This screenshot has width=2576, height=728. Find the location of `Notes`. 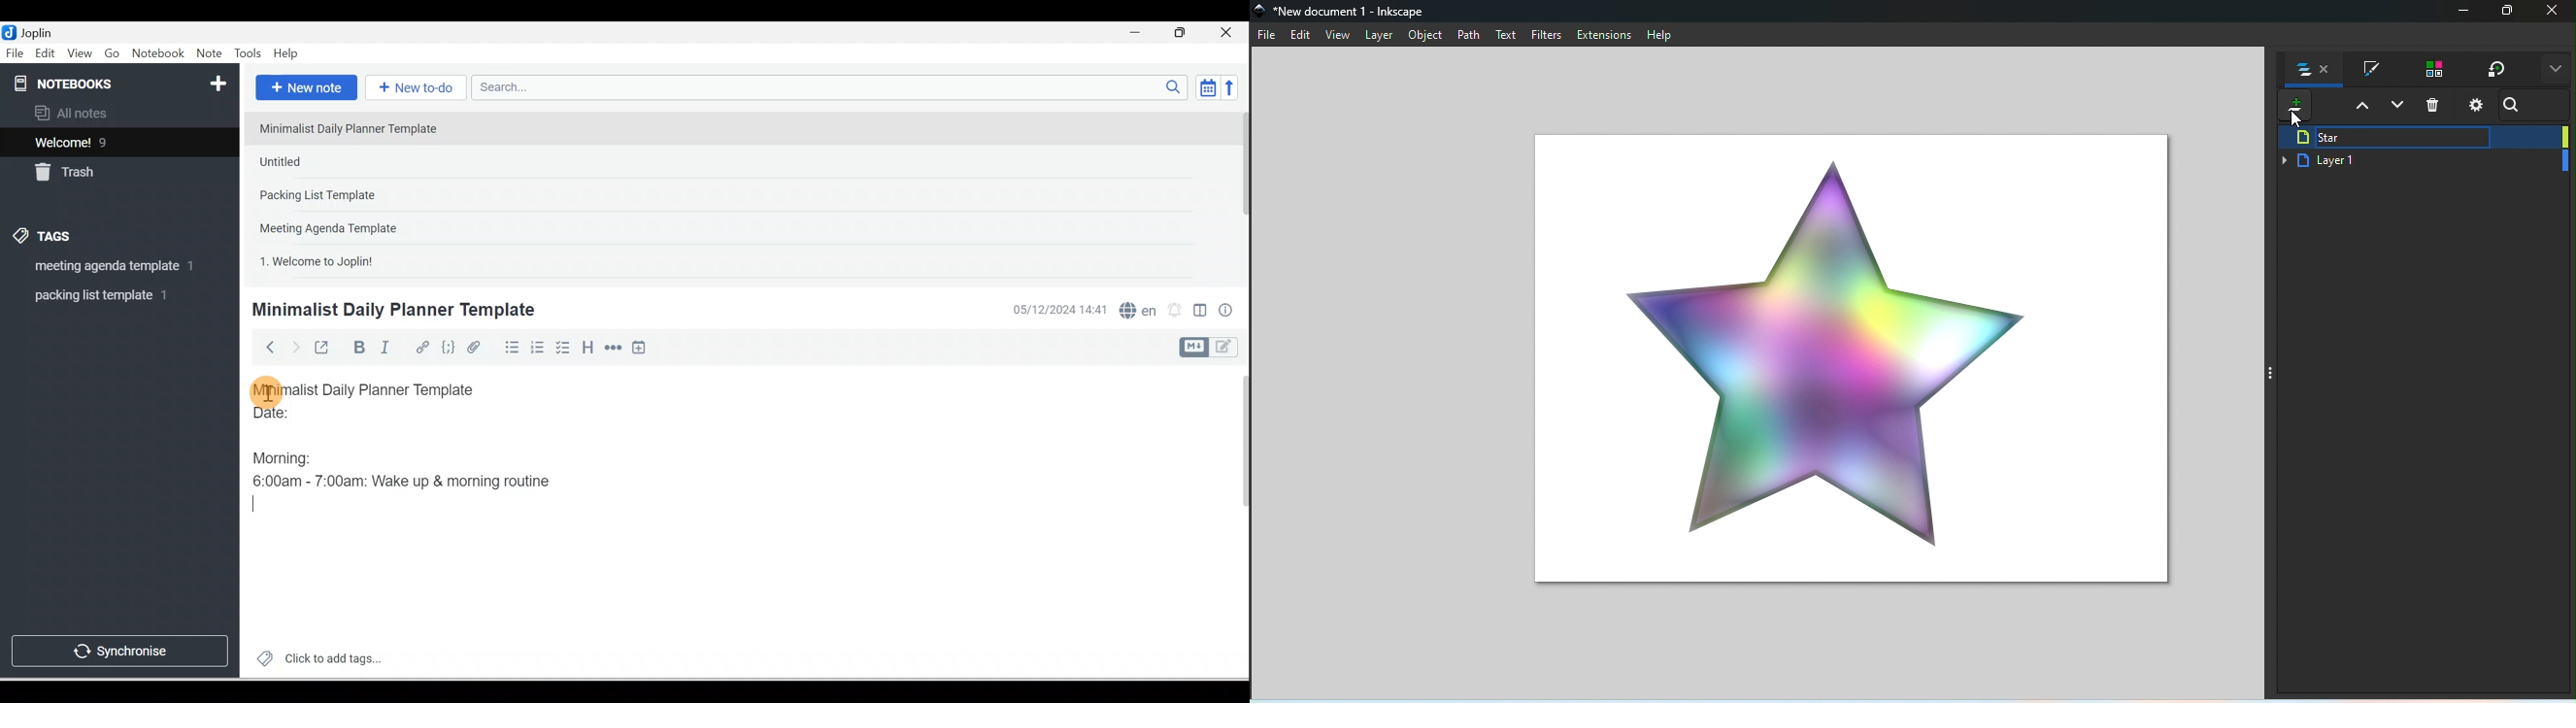

Notes is located at coordinates (110, 139).